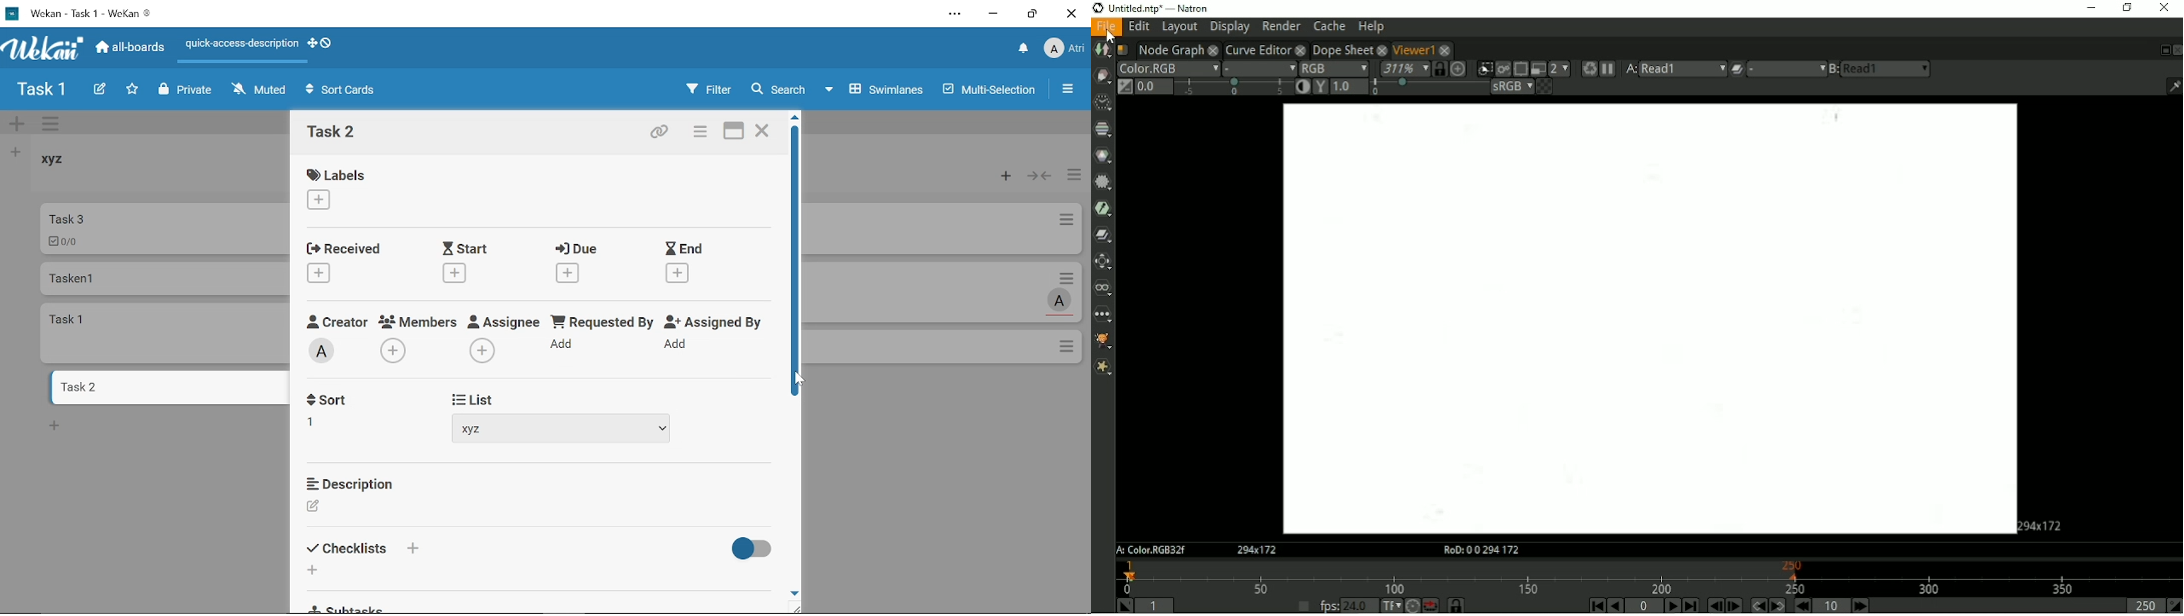  What do you see at coordinates (570, 274) in the screenshot?
I see `Add due date` at bounding box center [570, 274].